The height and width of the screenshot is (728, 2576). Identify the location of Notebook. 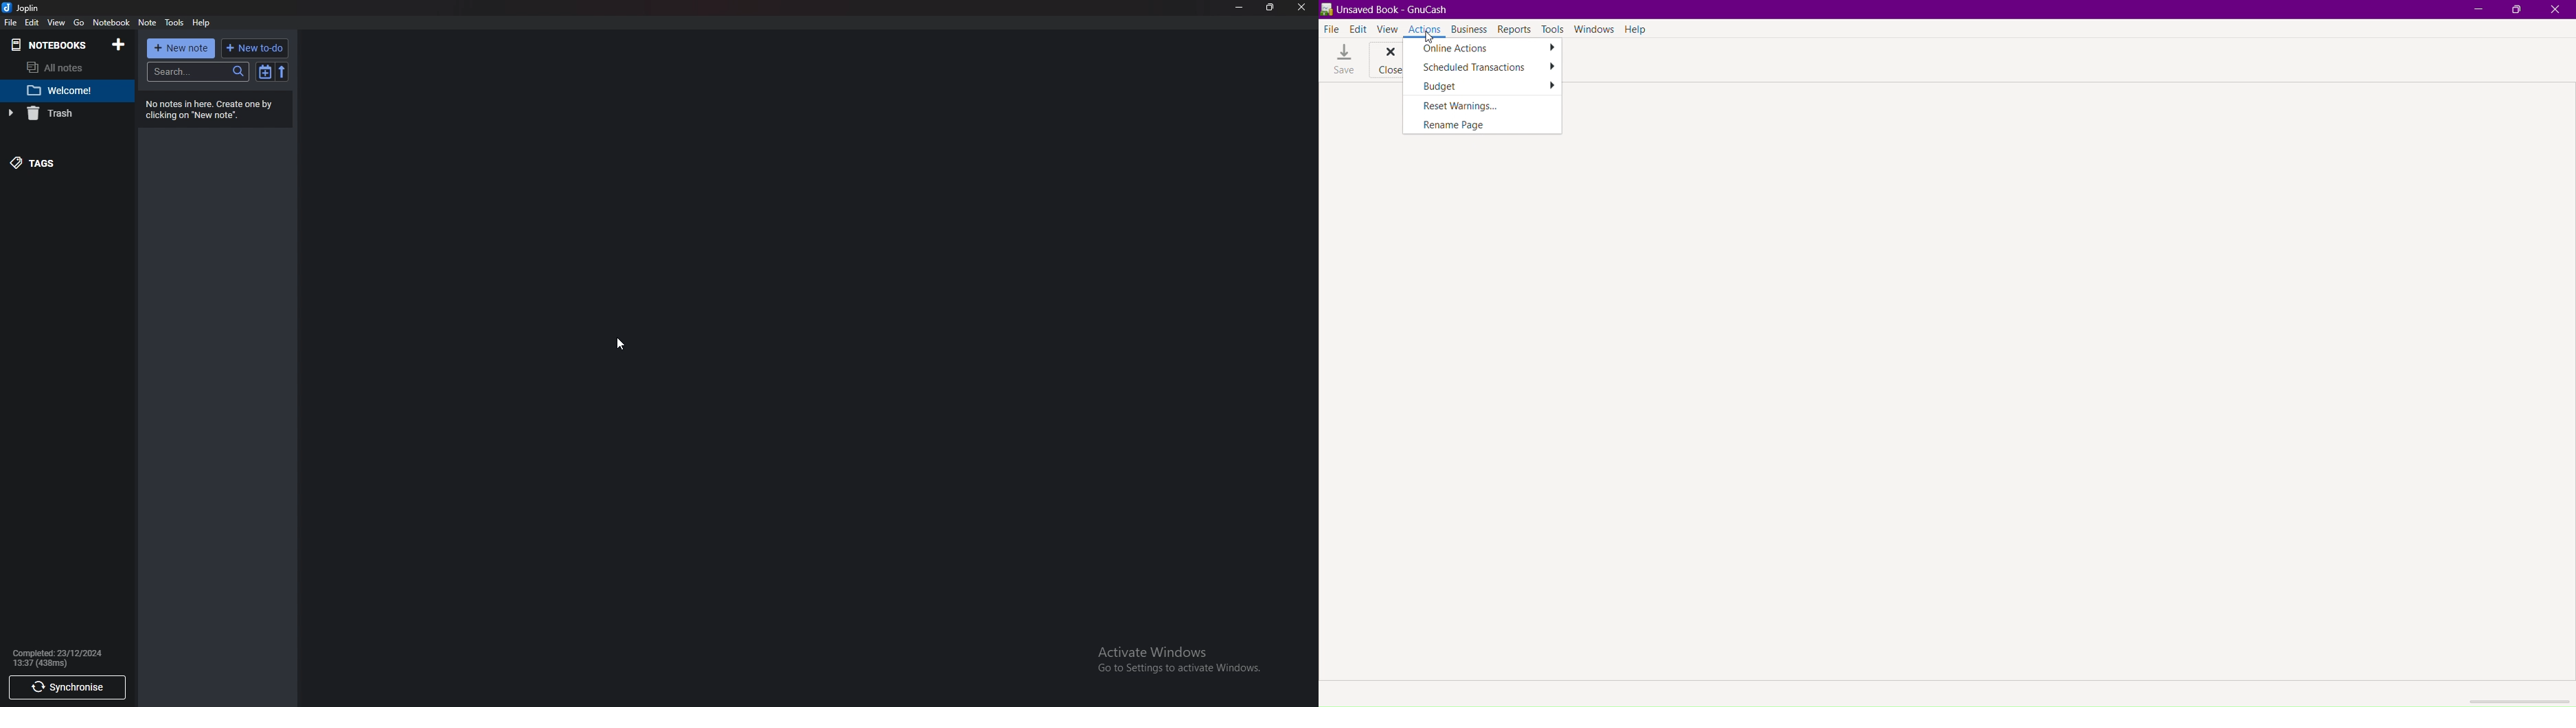
(111, 23).